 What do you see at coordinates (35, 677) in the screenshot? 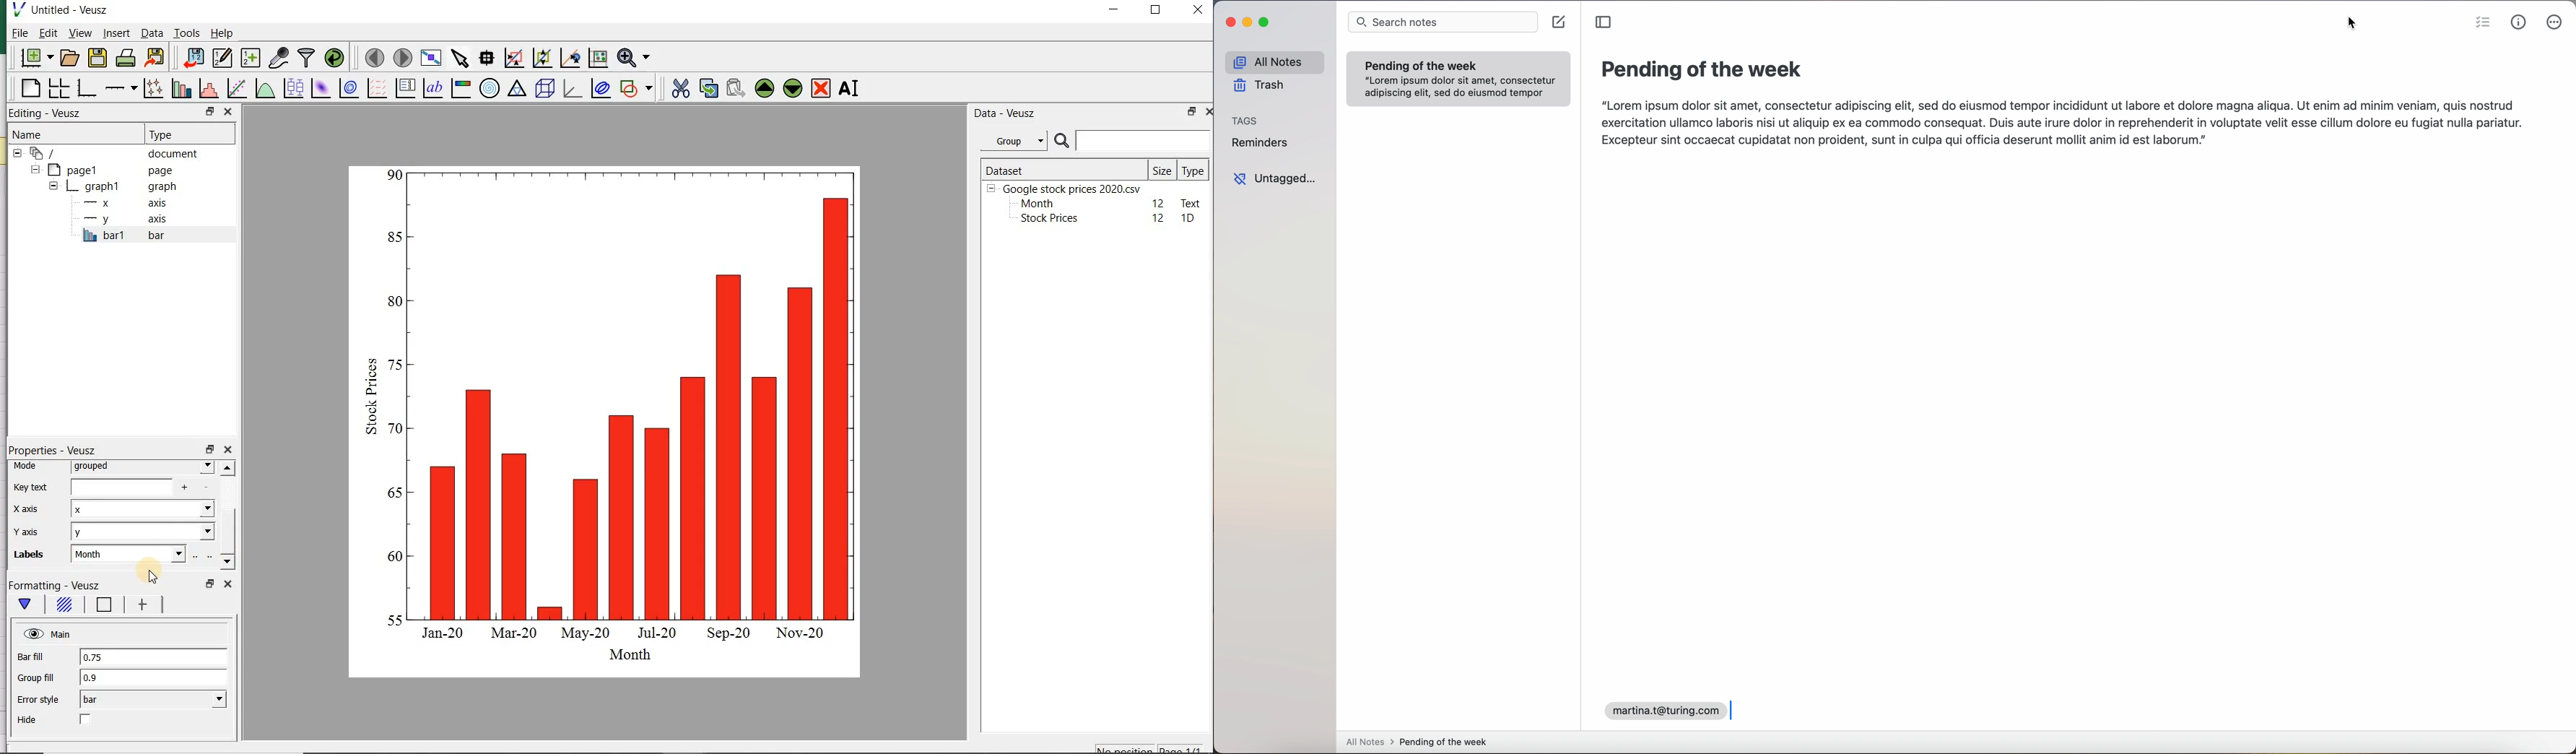
I see `Group fill` at bounding box center [35, 677].